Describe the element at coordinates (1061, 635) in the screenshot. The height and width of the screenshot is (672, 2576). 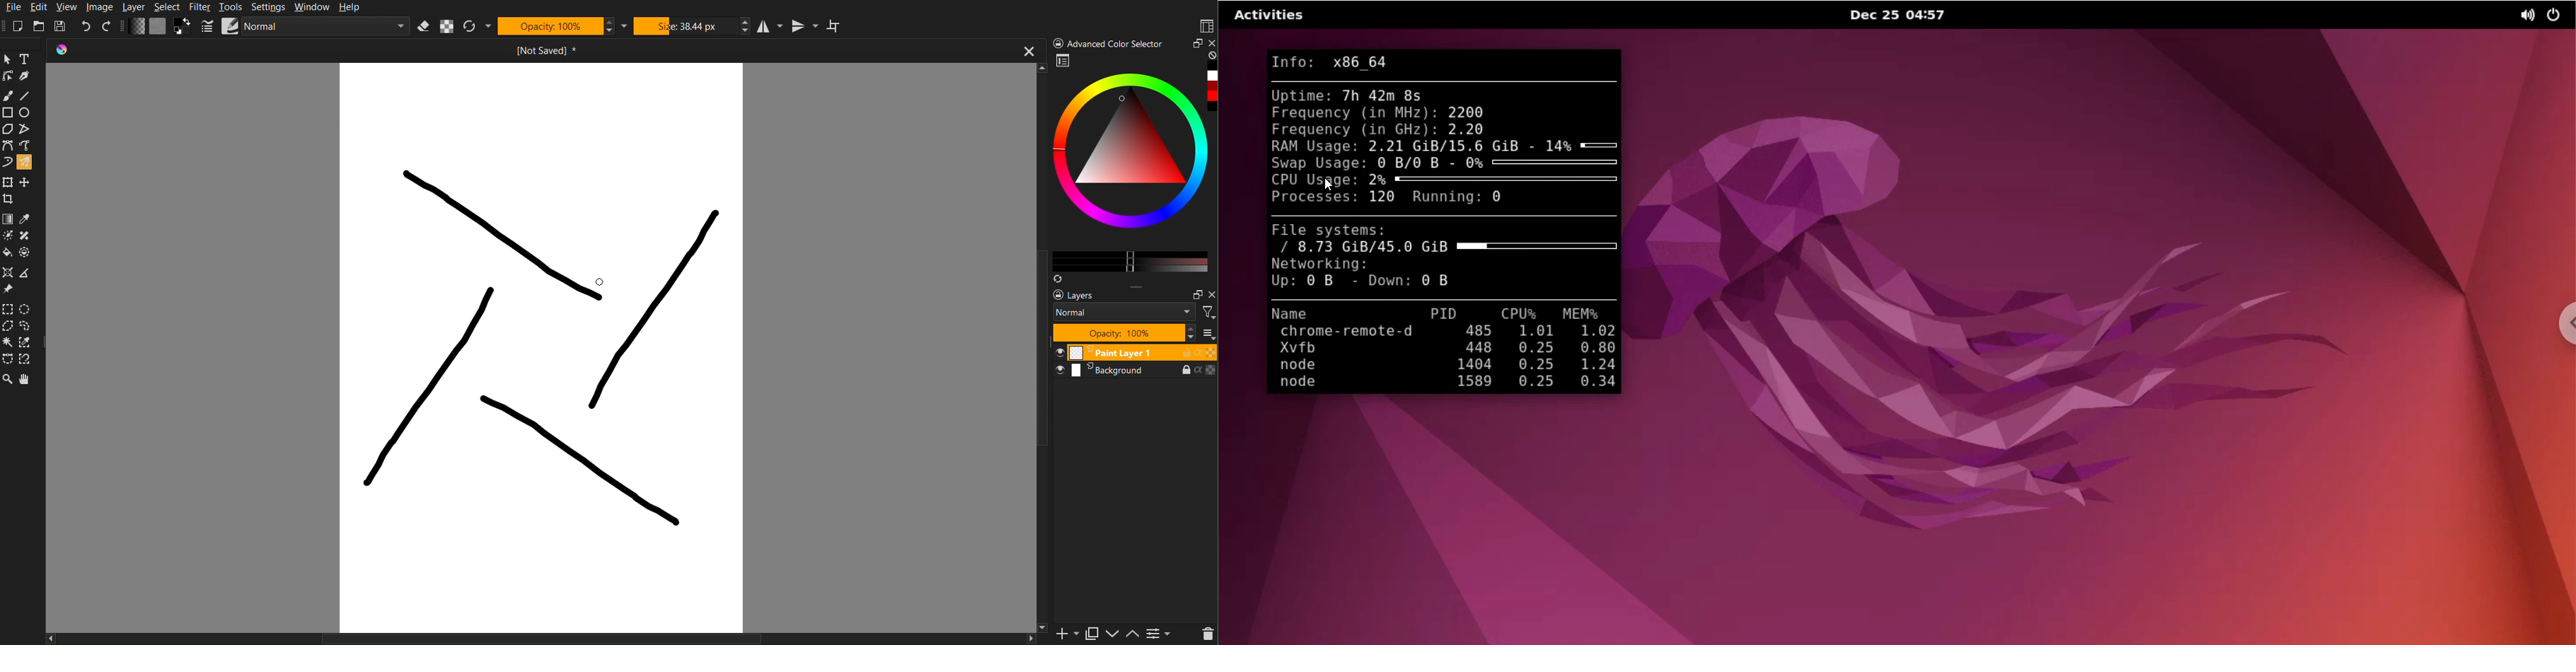
I see `add` at that location.